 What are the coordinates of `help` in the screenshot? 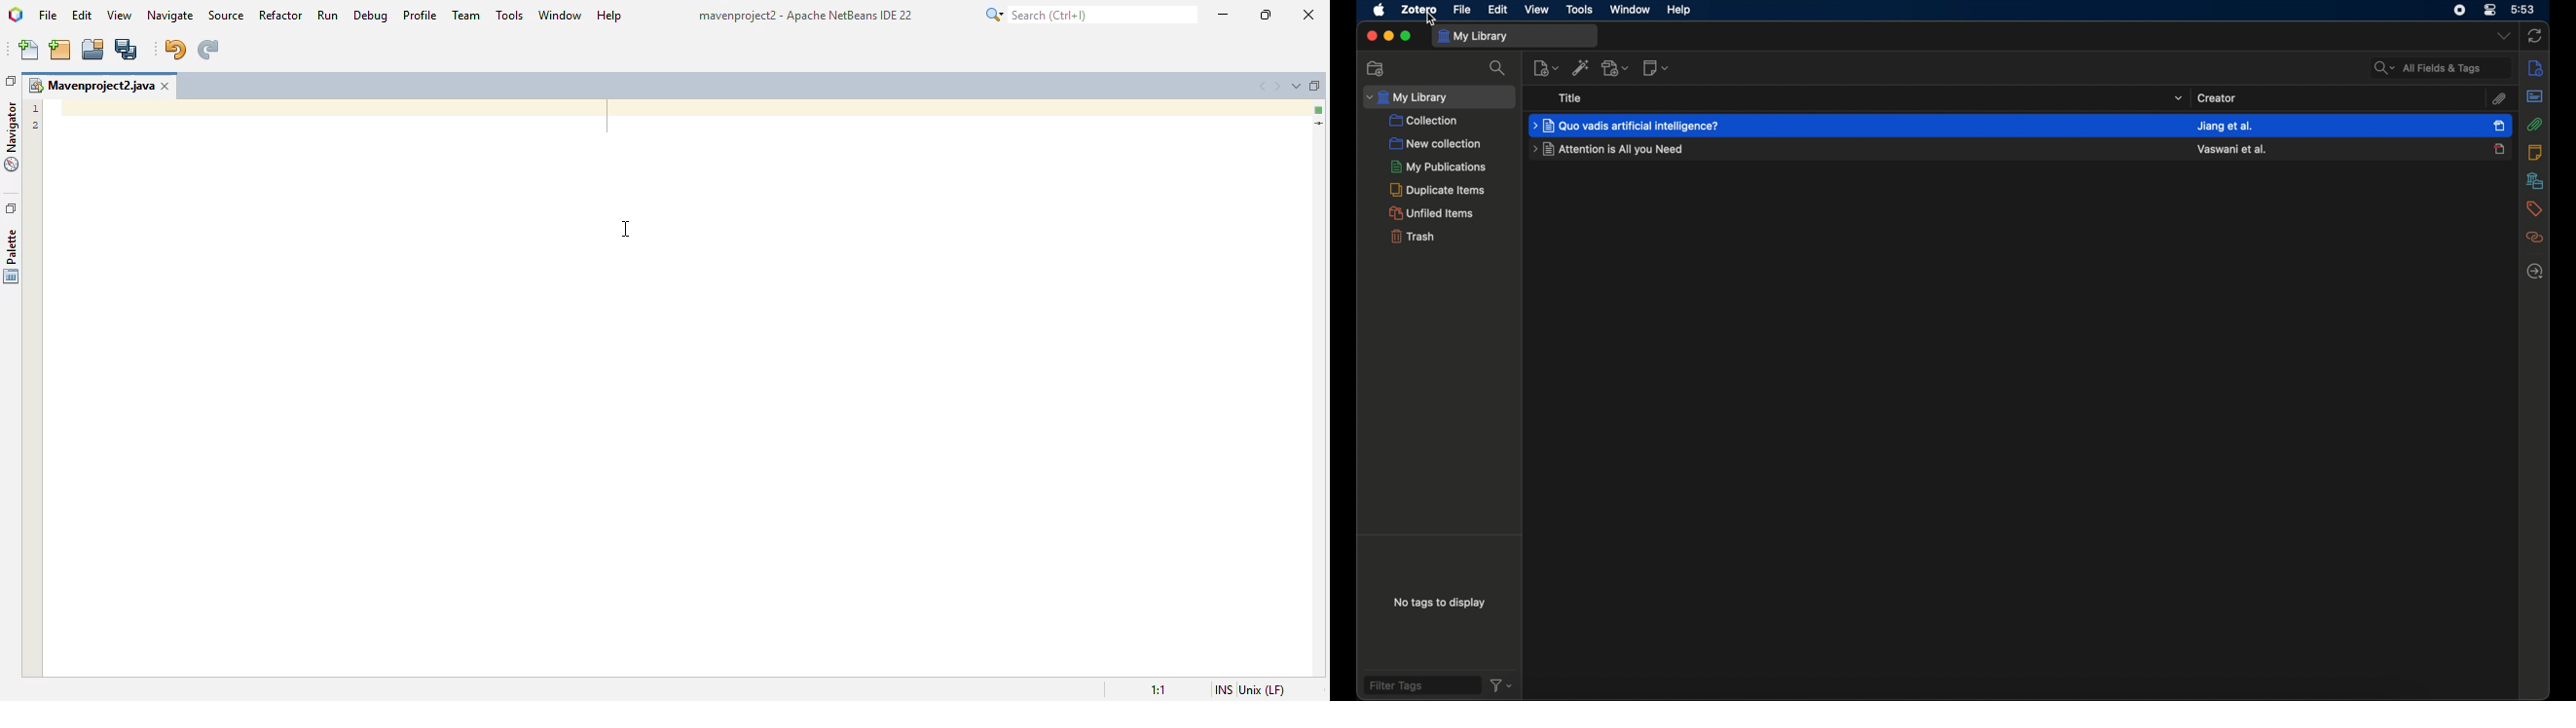 It's located at (1681, 10).